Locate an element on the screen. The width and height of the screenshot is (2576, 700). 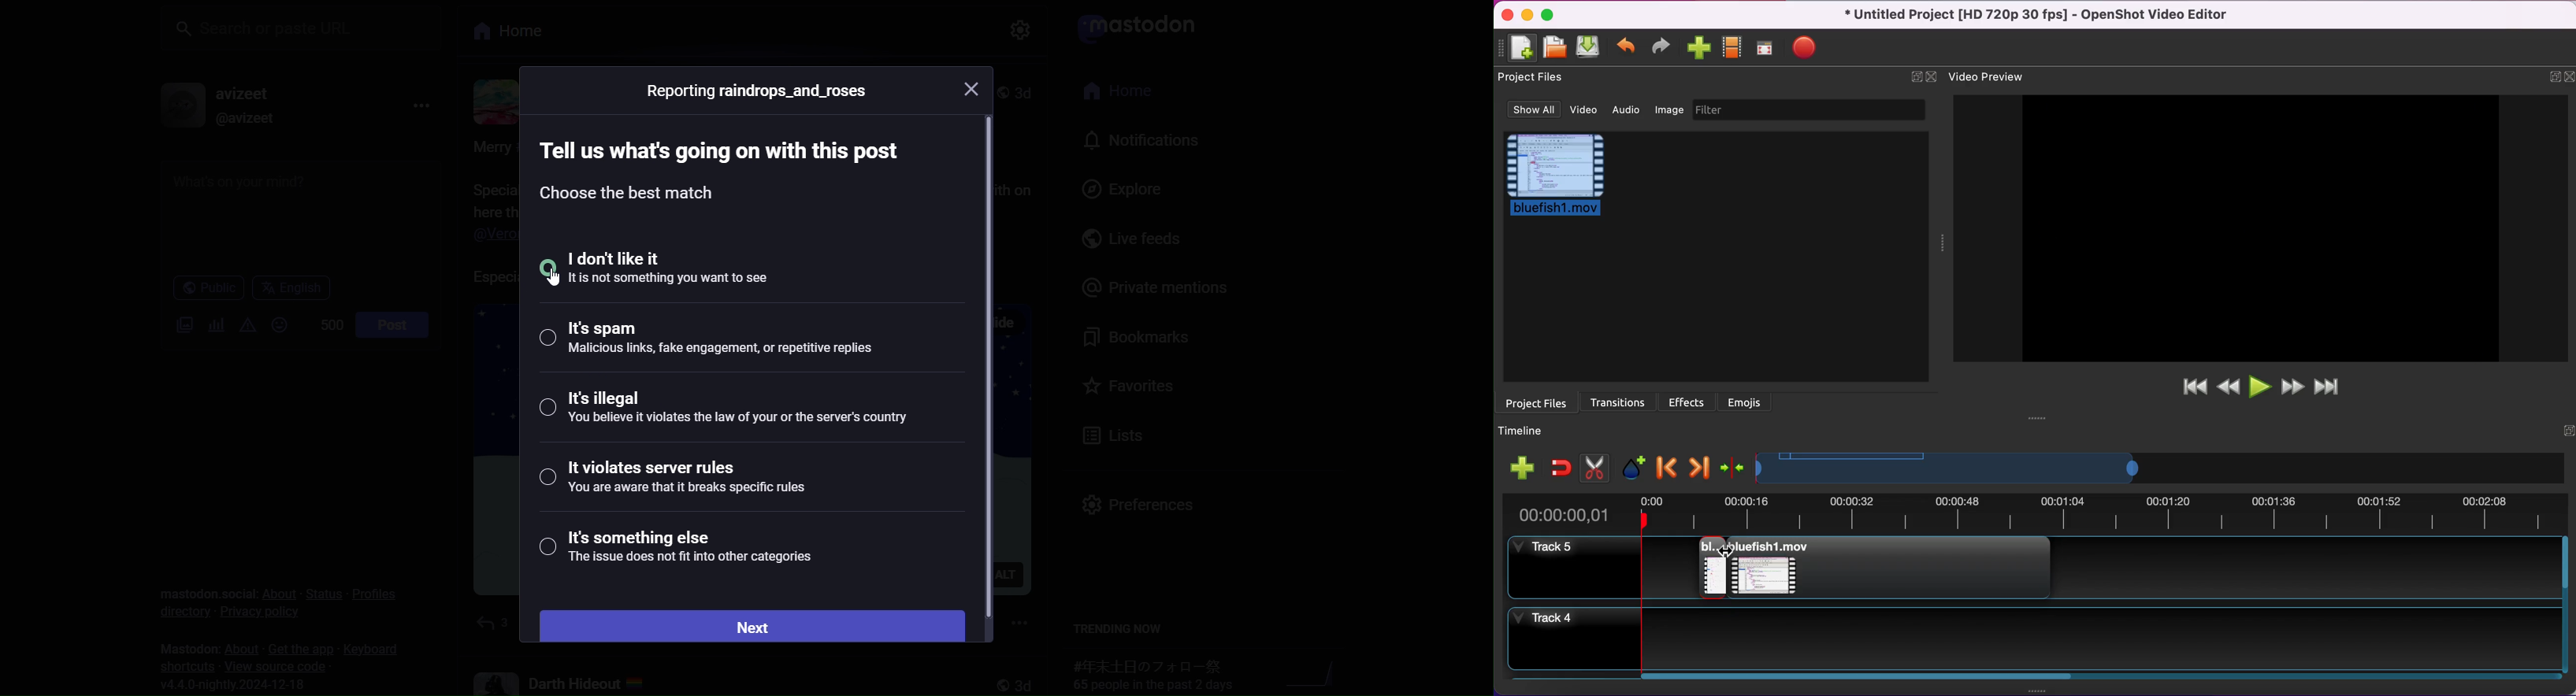
track 5 is located at coordinates (1575, 569).